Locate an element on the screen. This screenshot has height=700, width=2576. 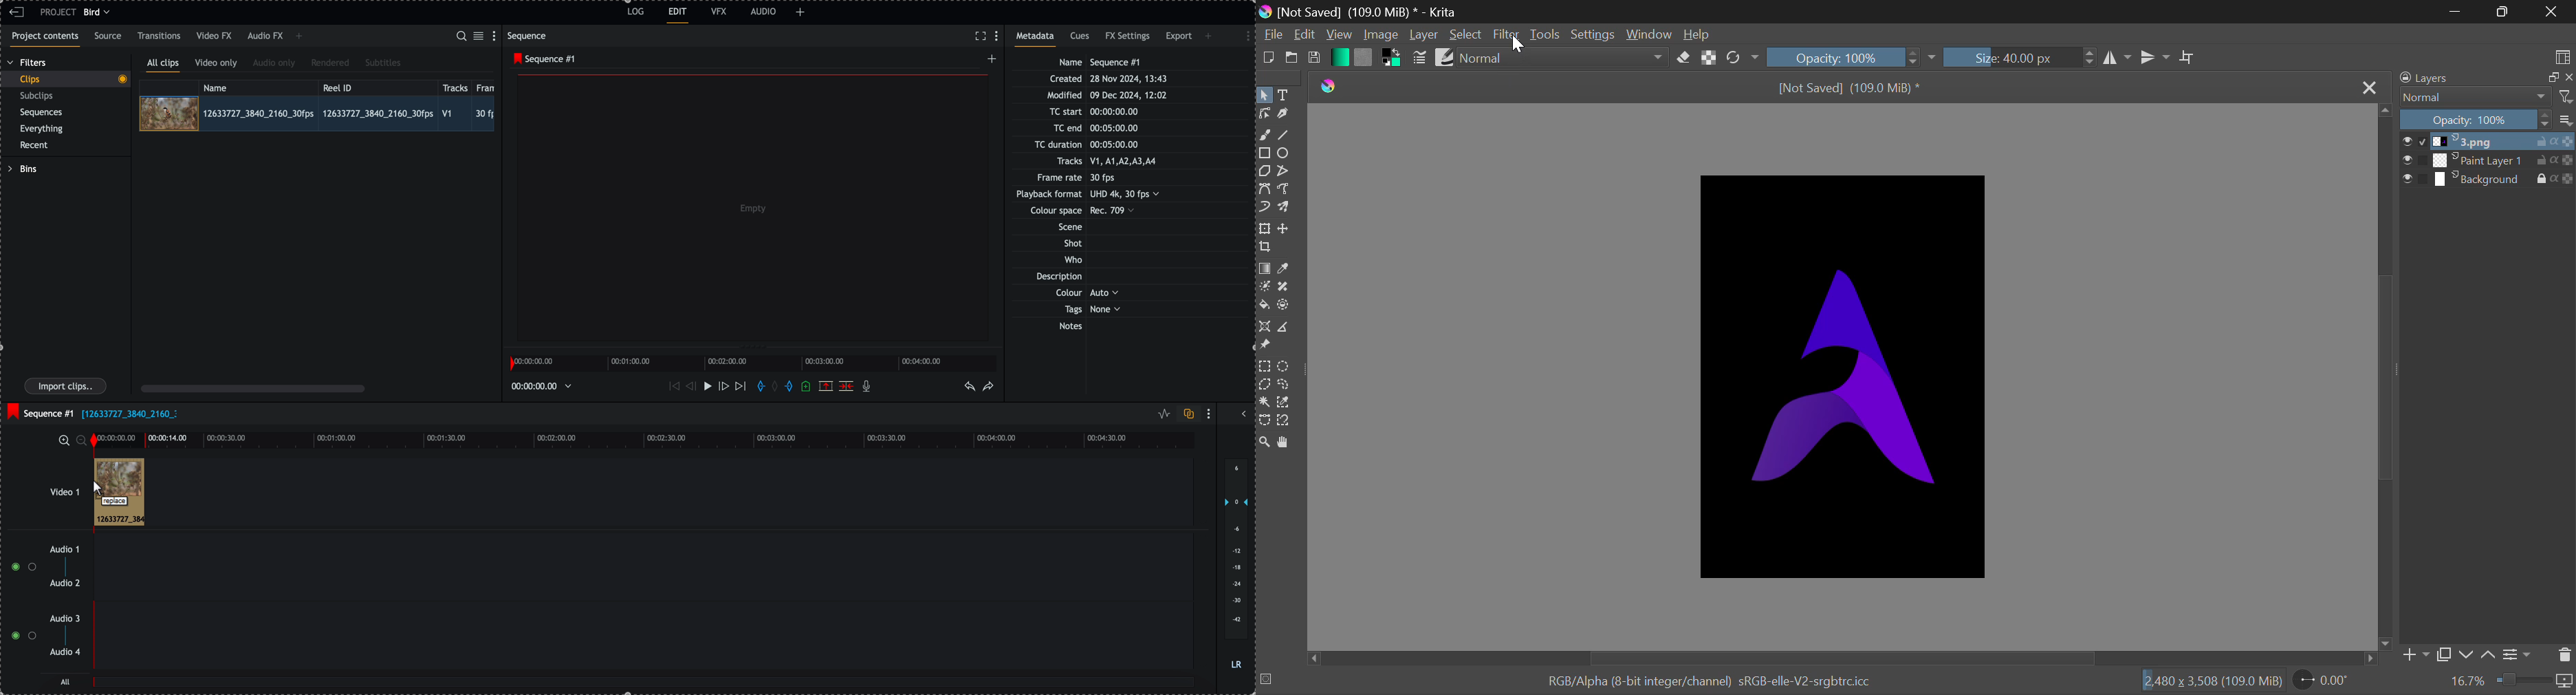
Layer is located at coordinates (1424, 34).